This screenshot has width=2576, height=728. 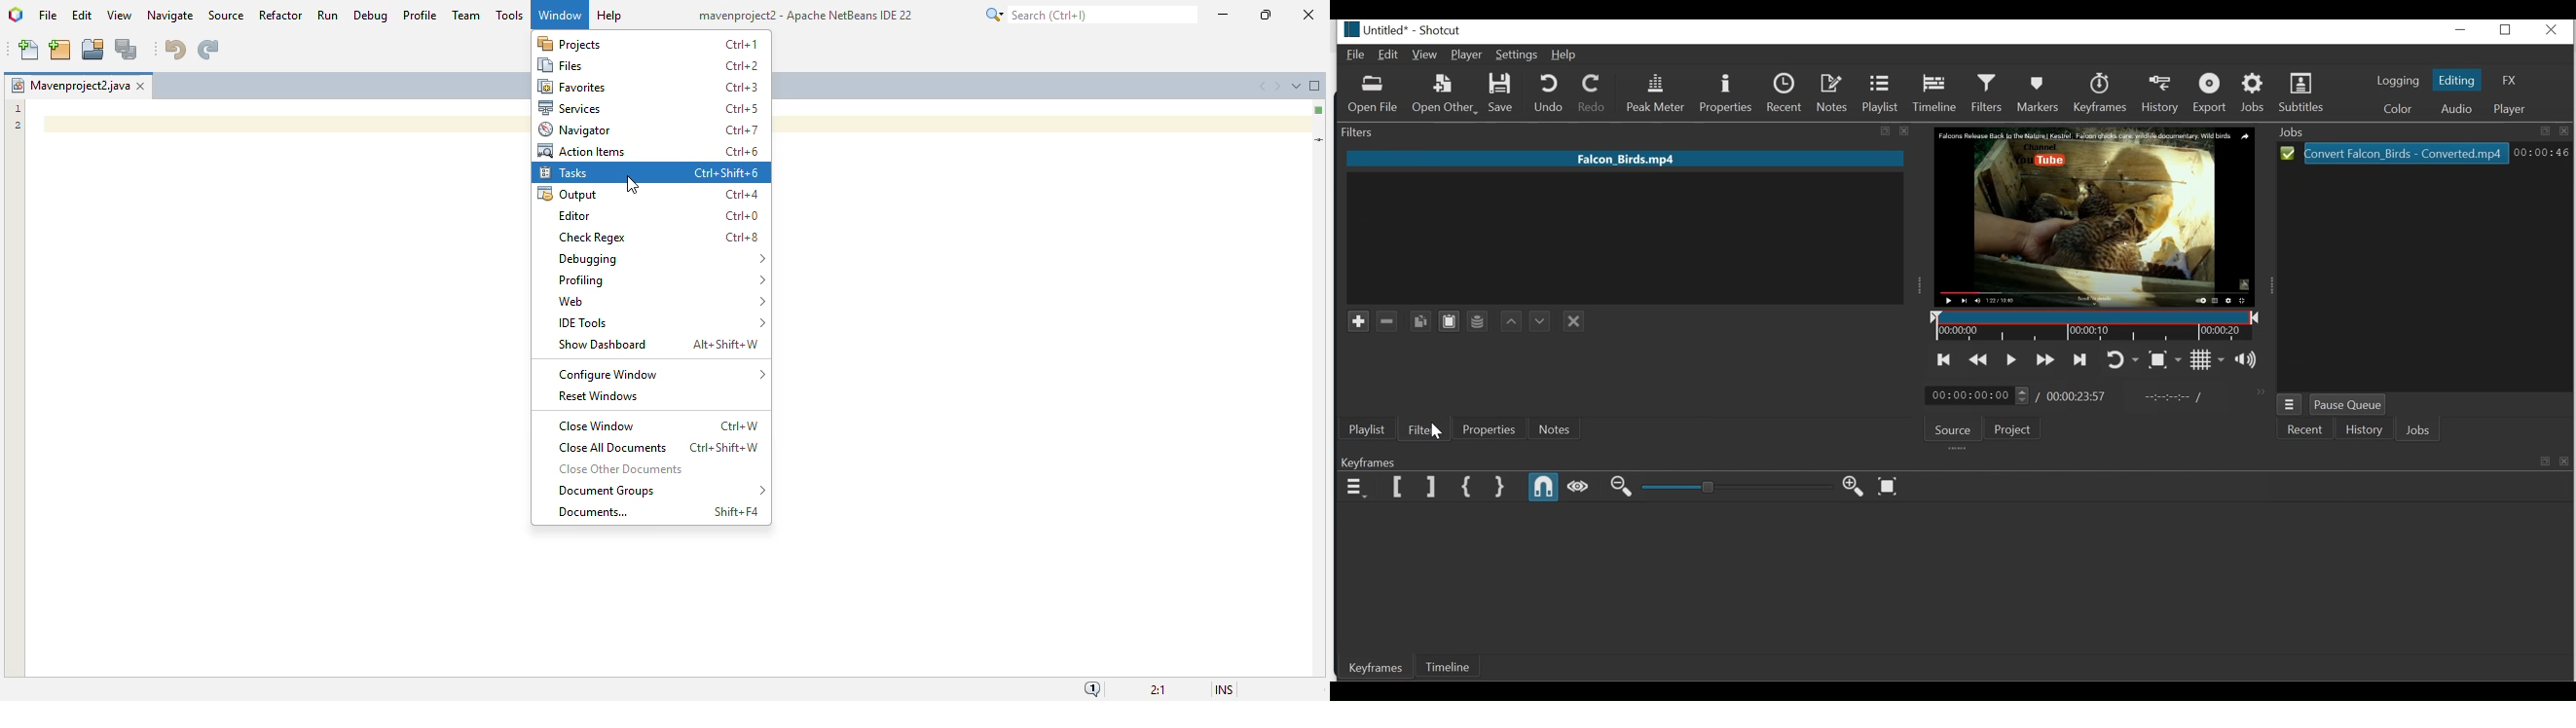 I want to click on Skip to the previous point, so click(x=1944, y=361).